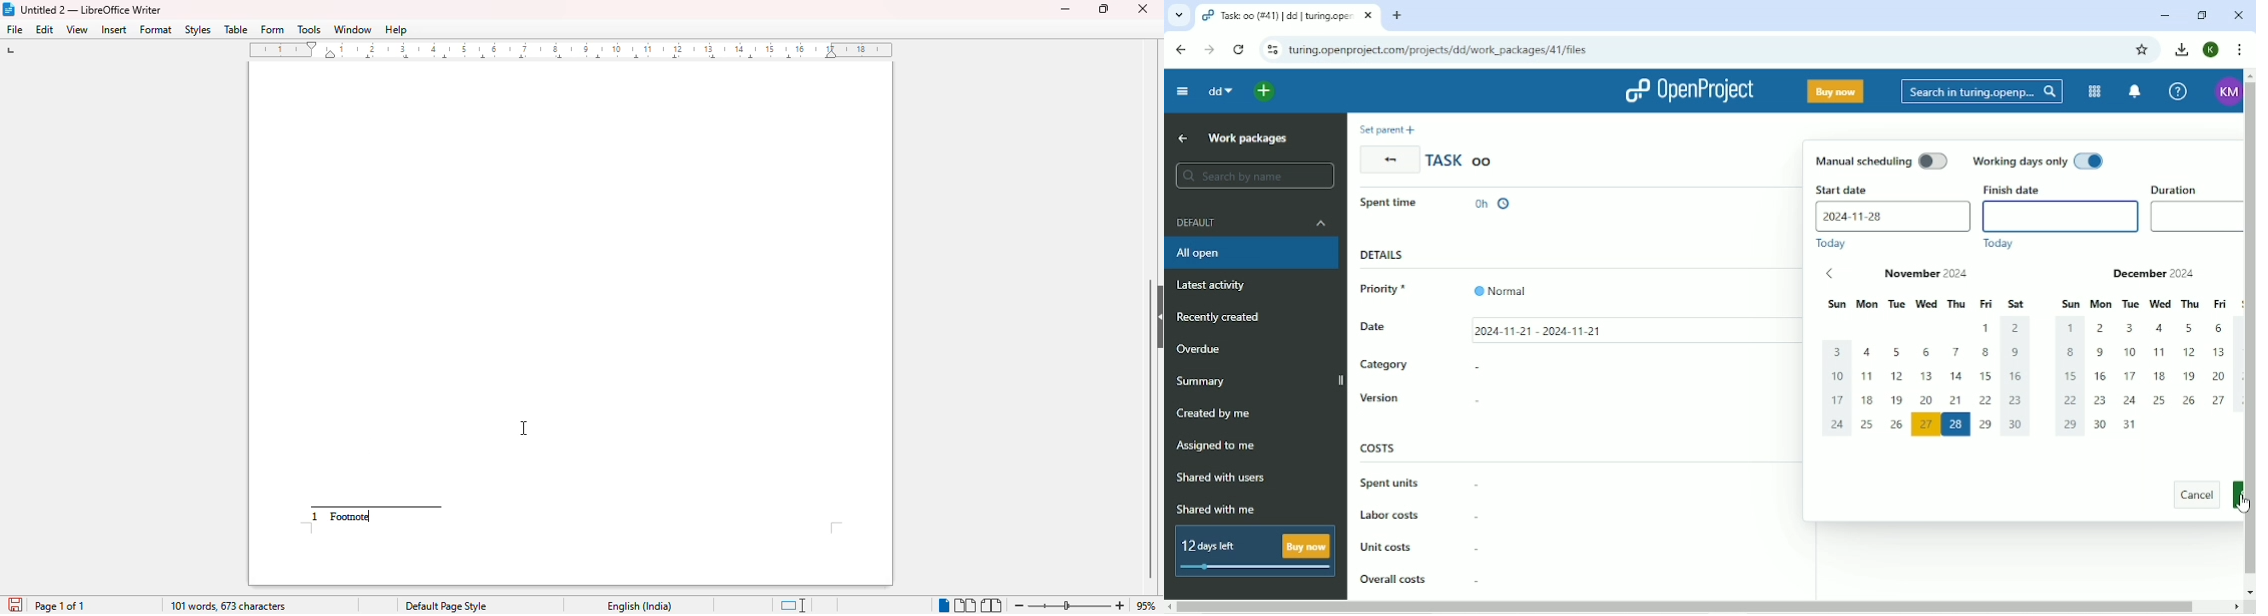  What do you see at coordinates (2249, 330) in the screenshot?
I see `Vertical scrollbar` at bounding box center [2249, 330].